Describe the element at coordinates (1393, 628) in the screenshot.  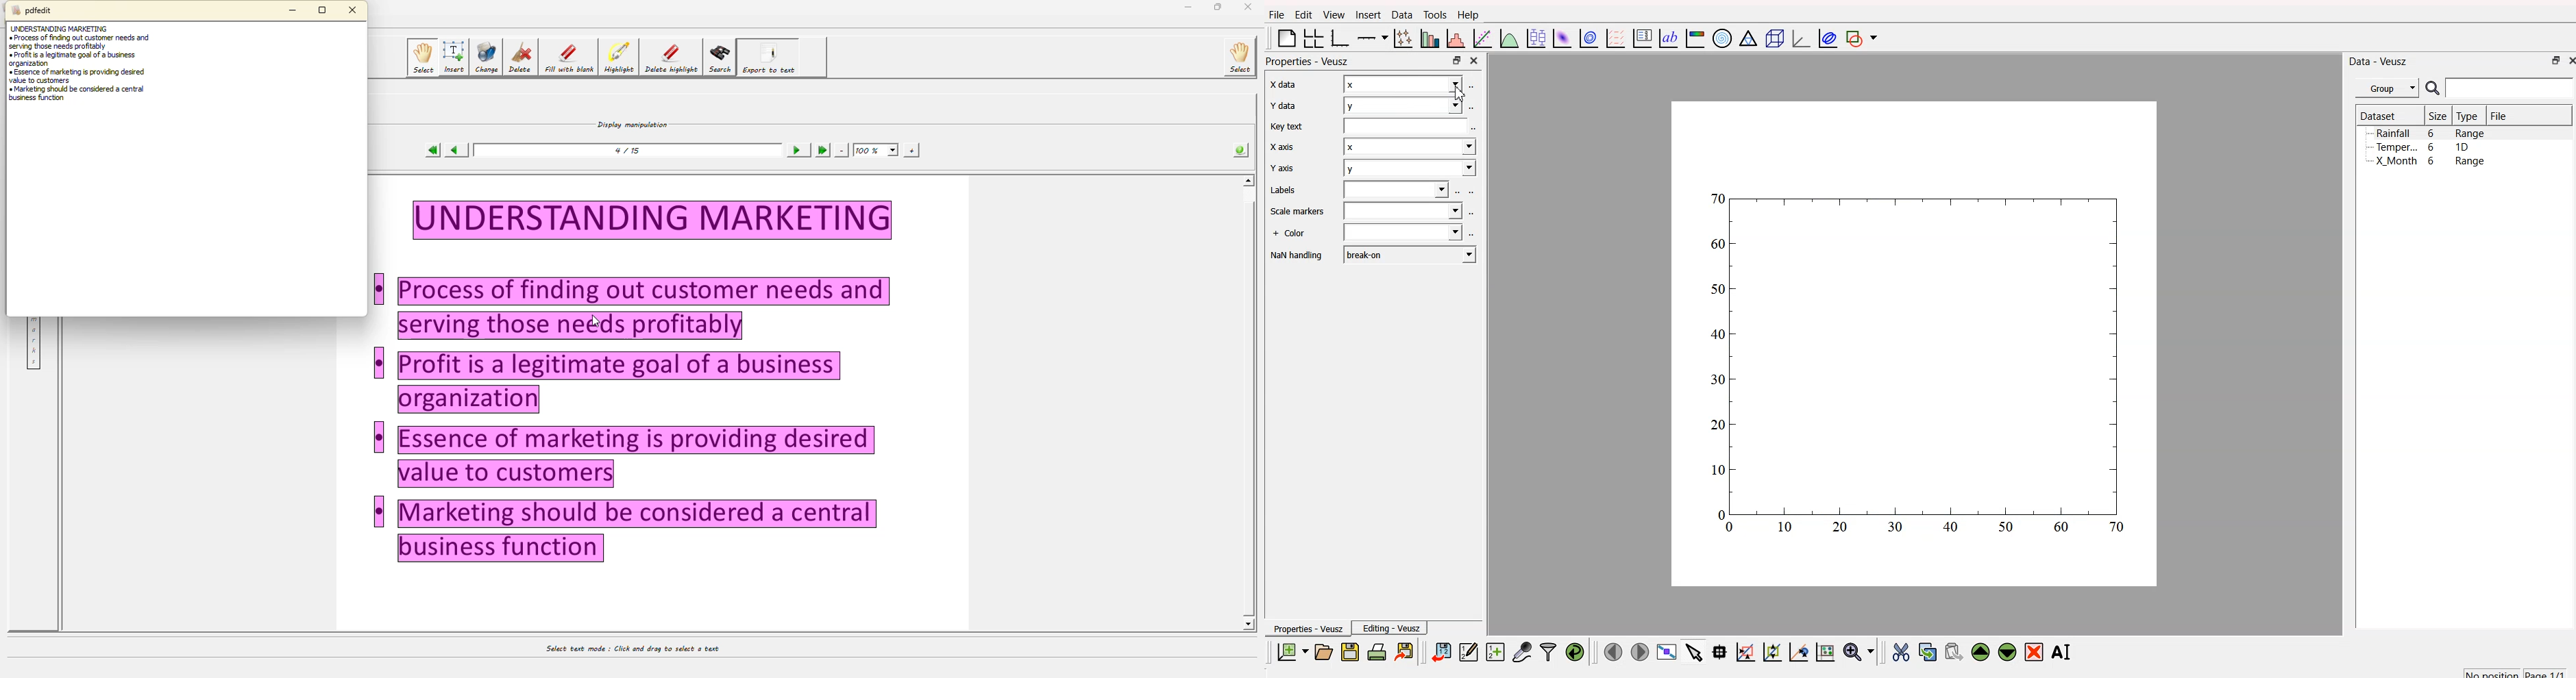
I see `Editing - Veusz |` at that location.